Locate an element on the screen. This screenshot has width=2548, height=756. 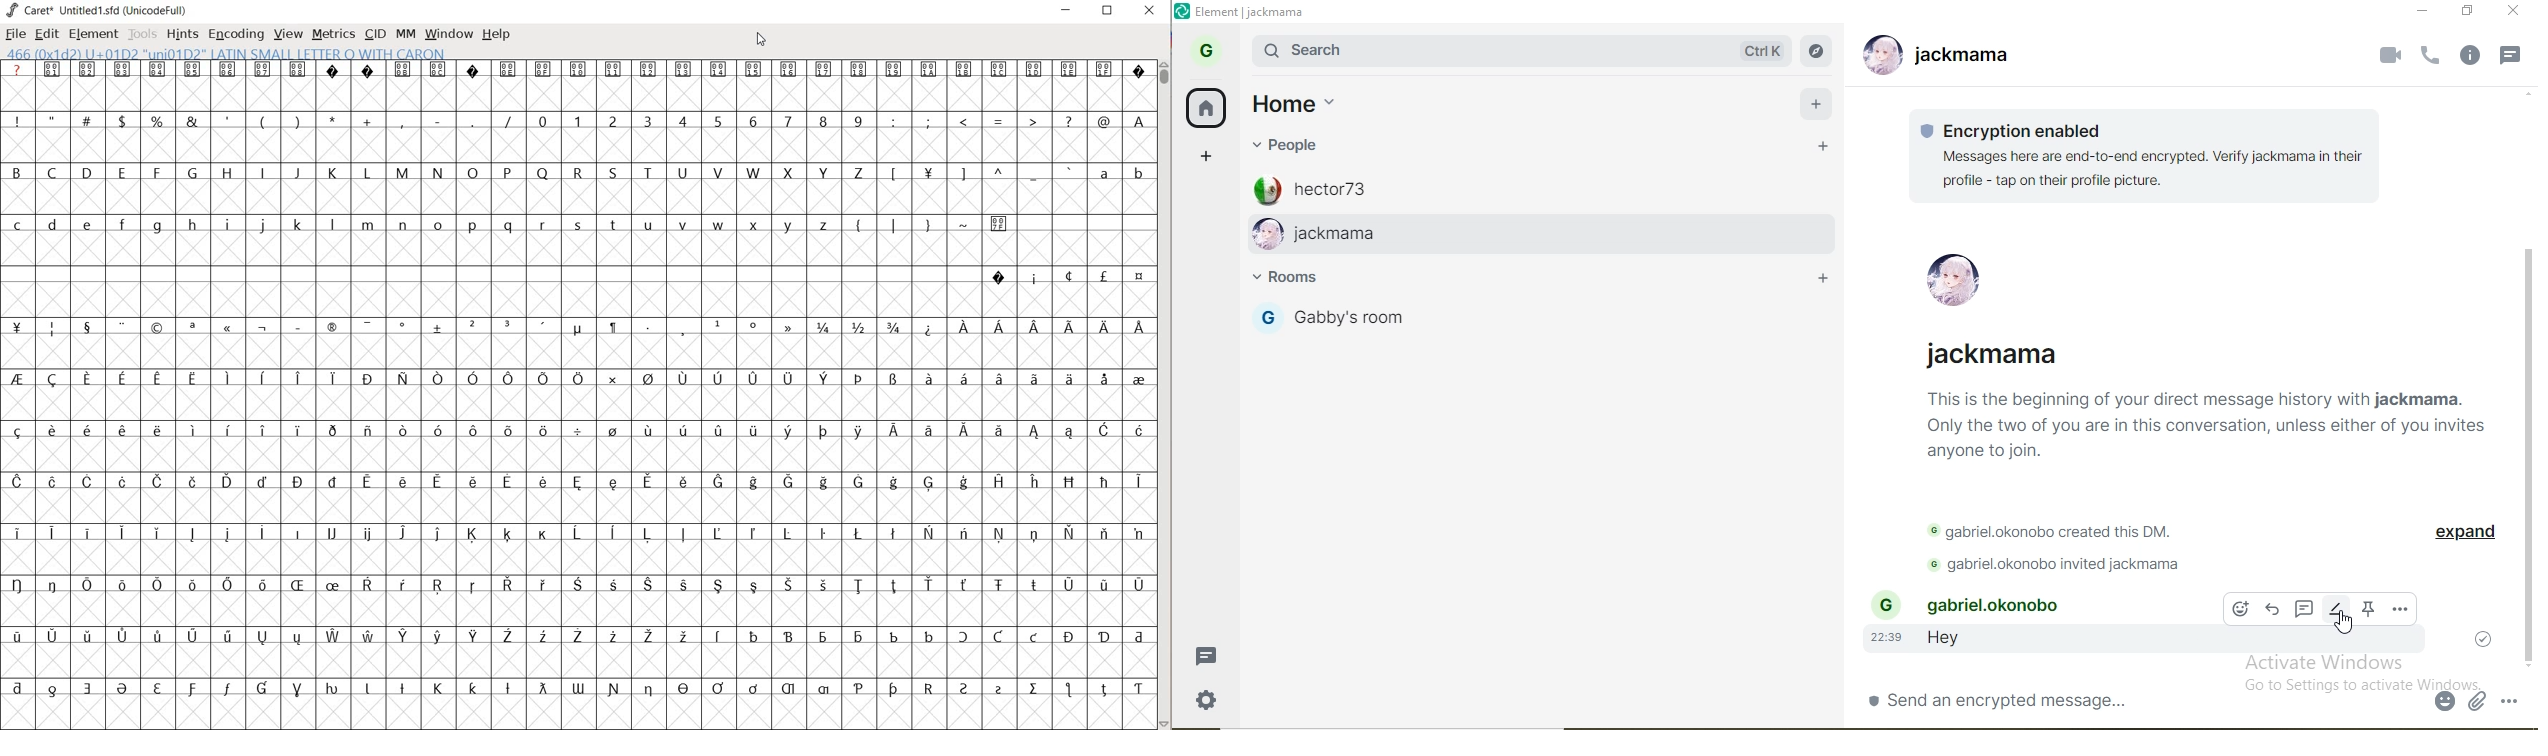
voice call is located at coordinates (2429, 60).